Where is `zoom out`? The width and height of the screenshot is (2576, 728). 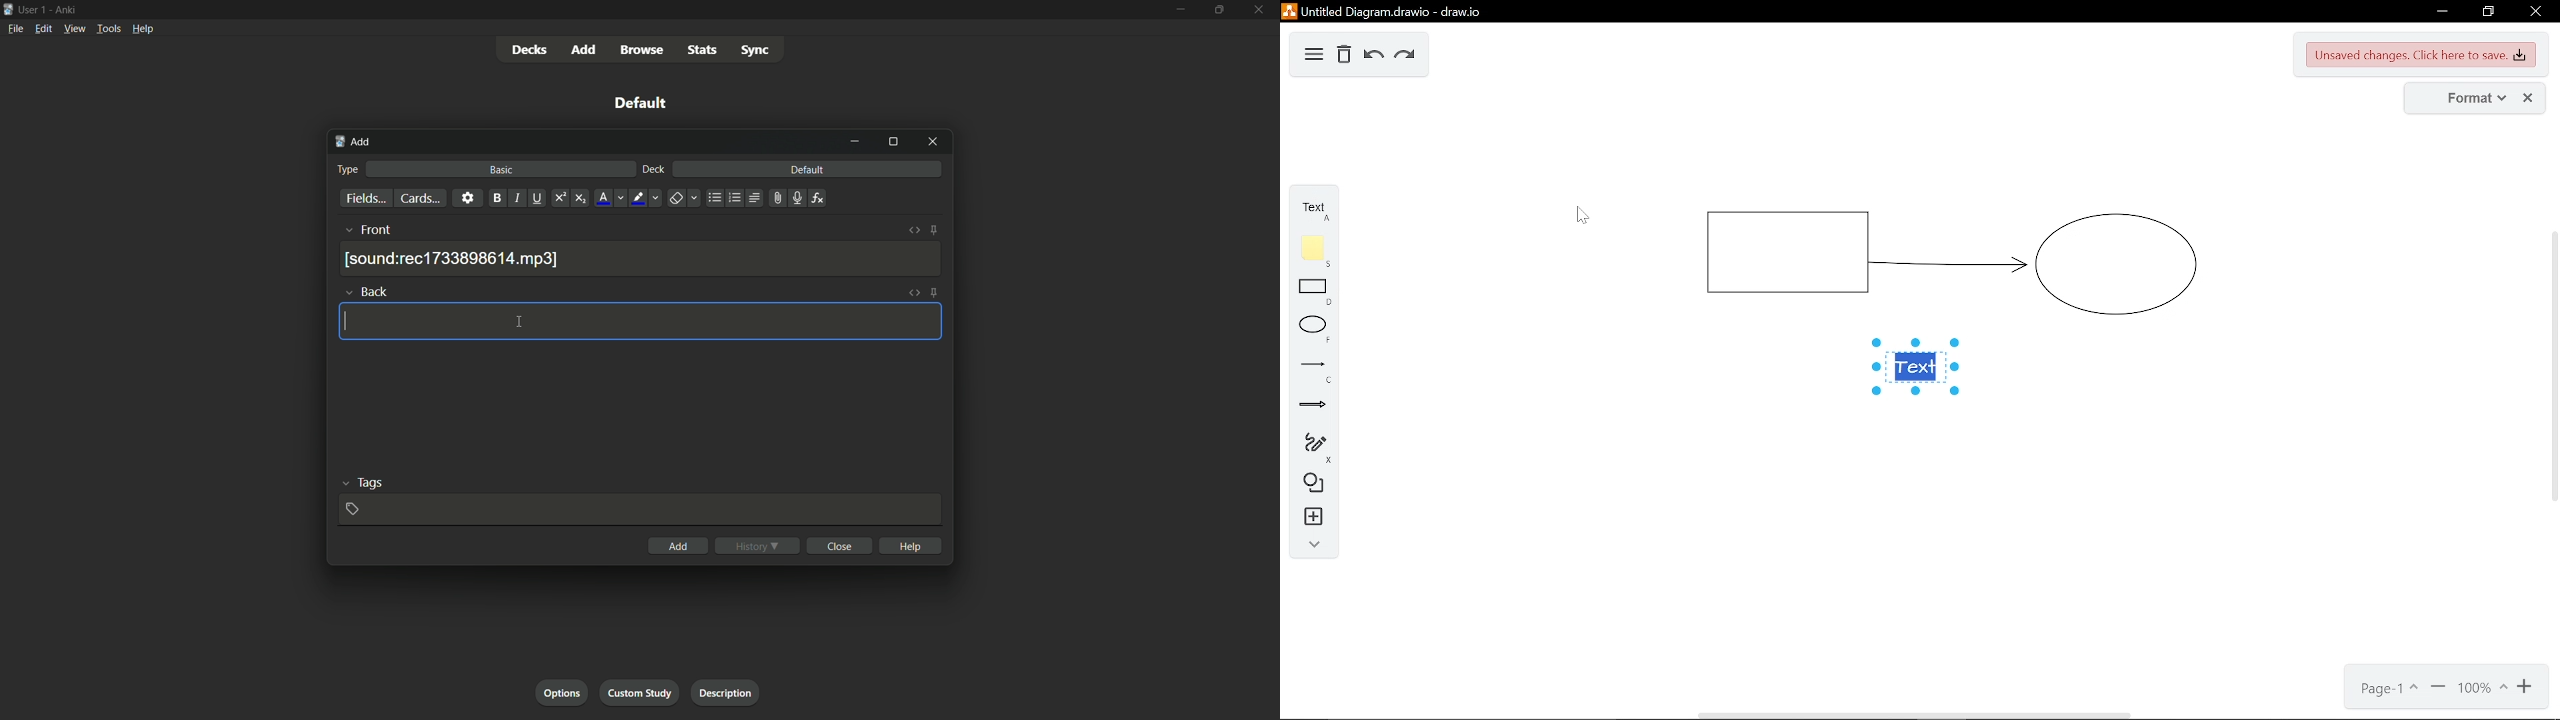
zoom out is located at coordinates (2524, 687).